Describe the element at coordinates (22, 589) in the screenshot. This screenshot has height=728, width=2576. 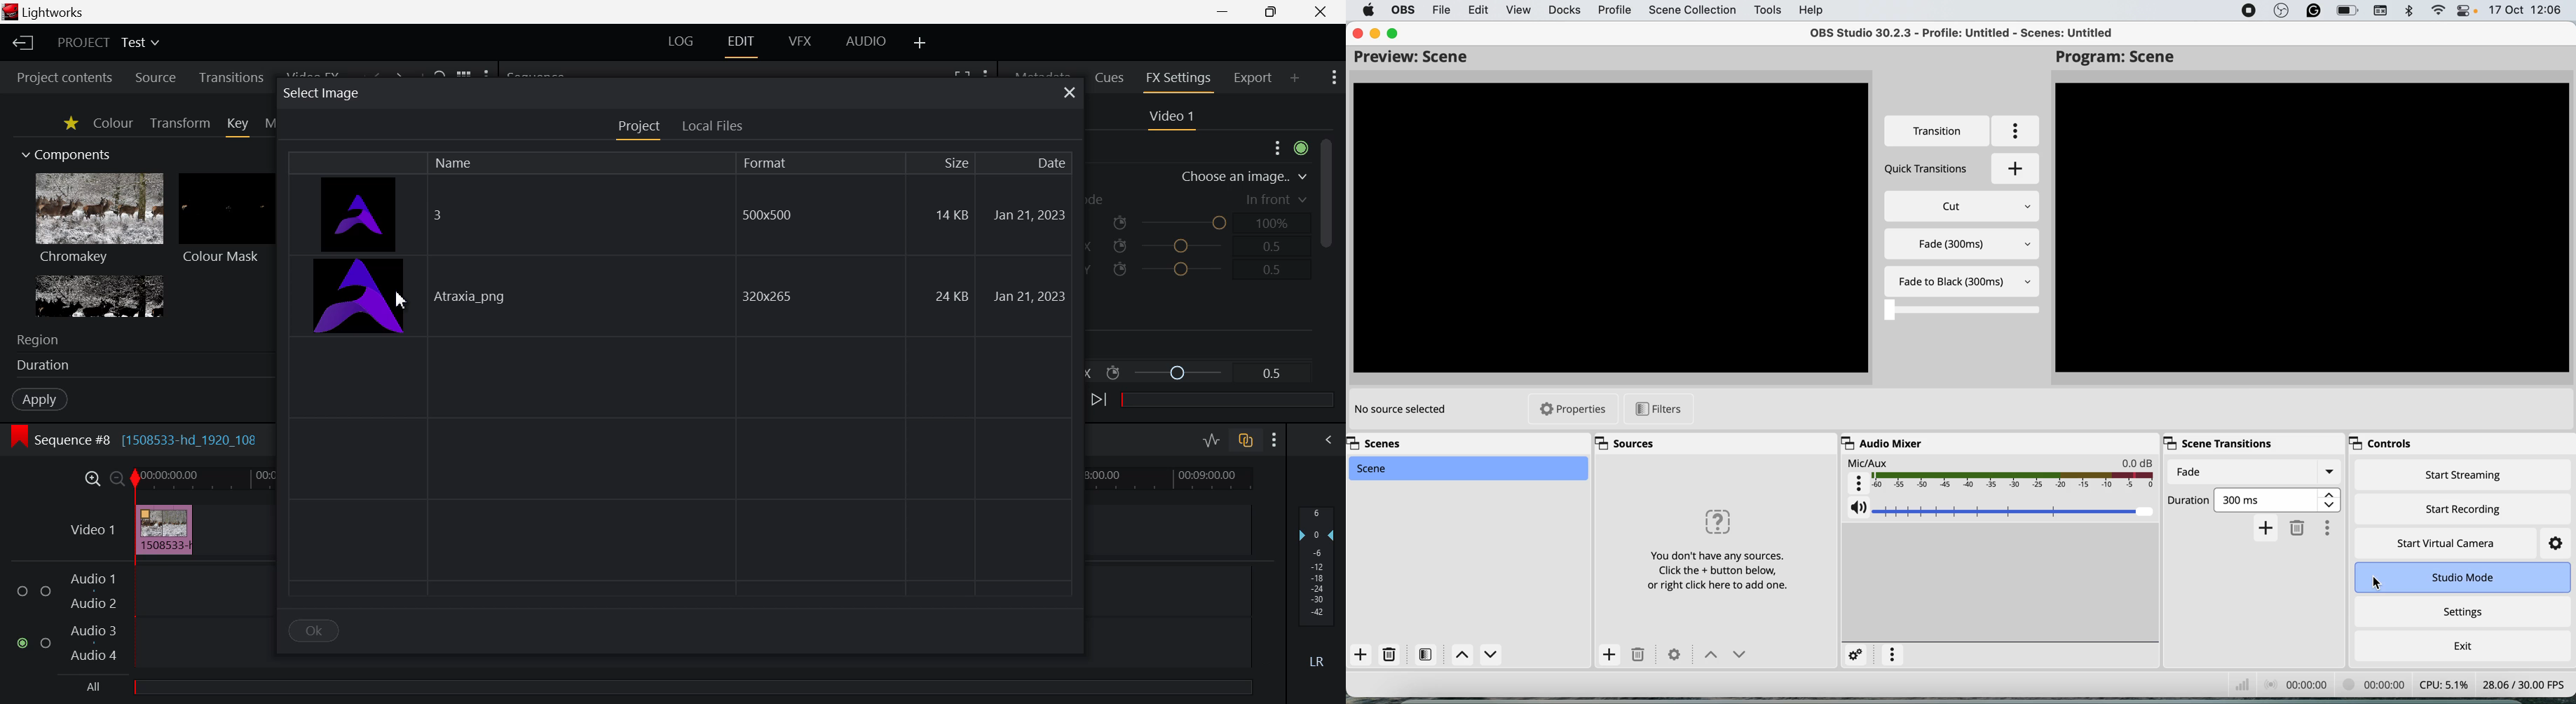
I see `checkbox` at that location.